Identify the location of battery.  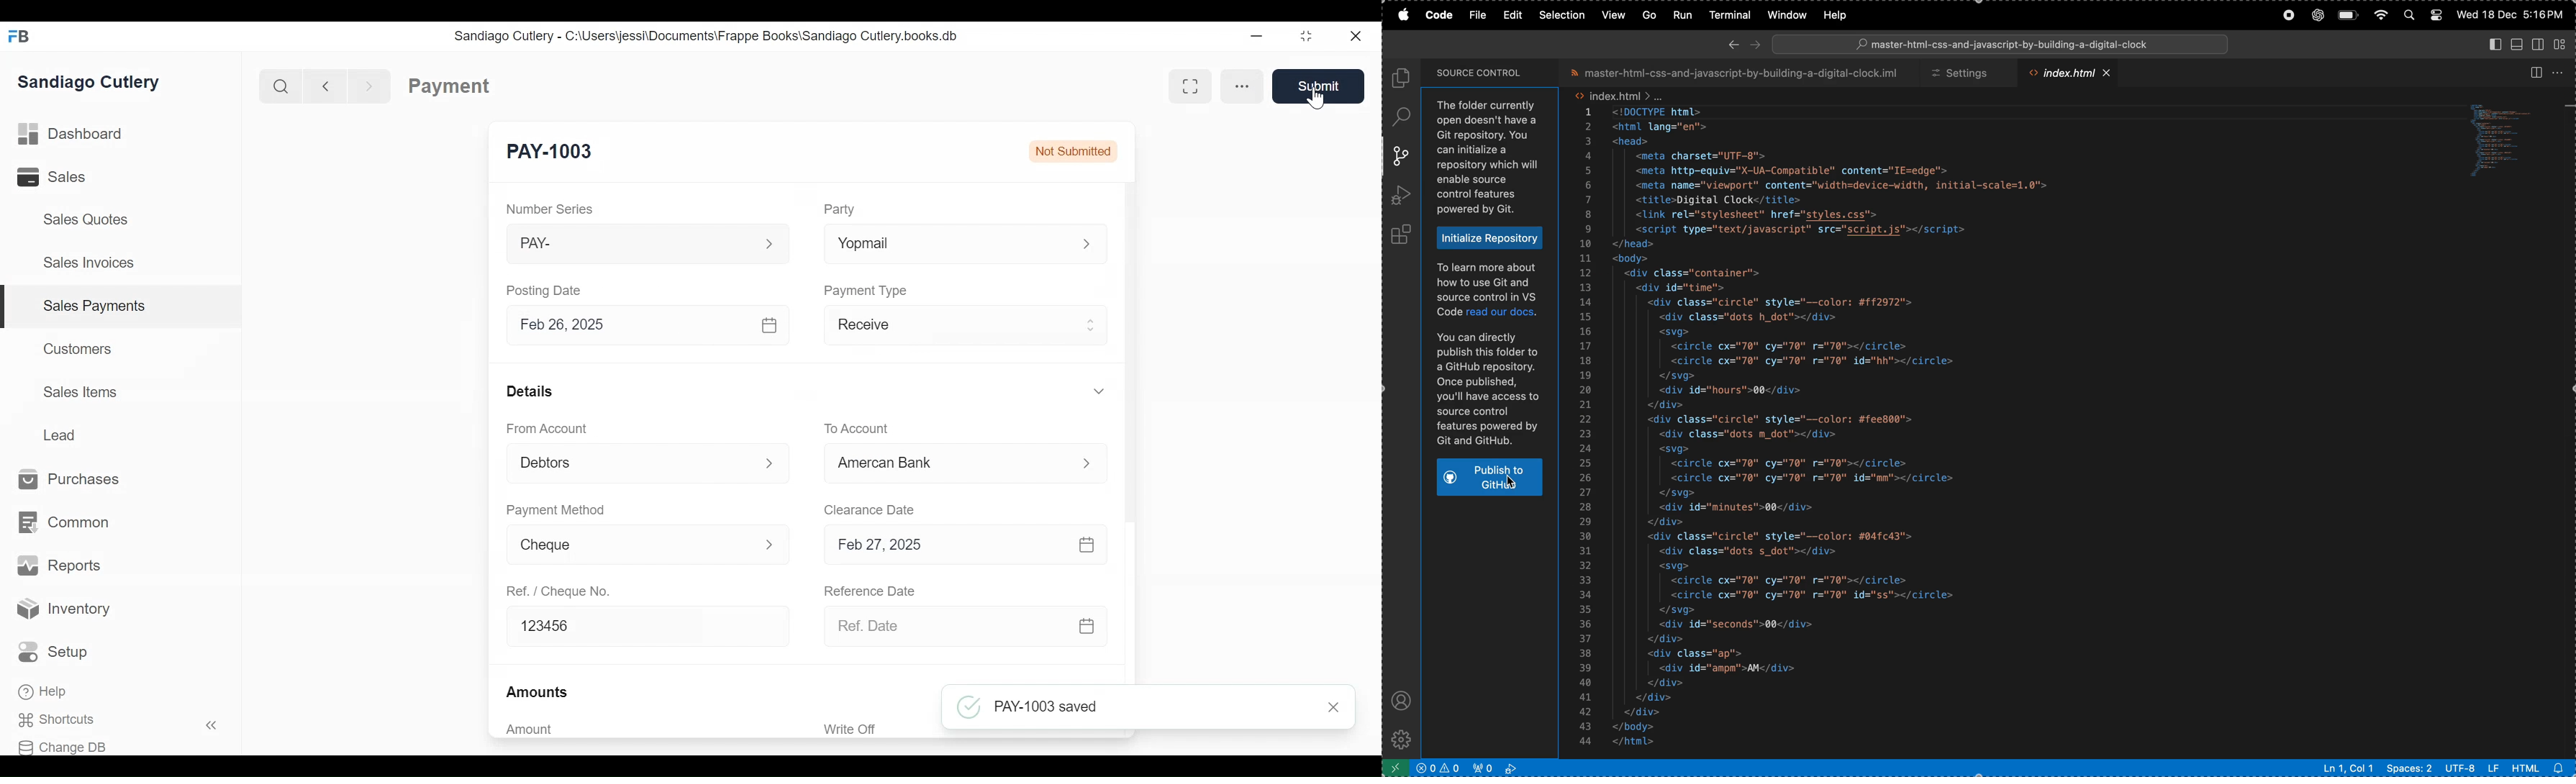
(2348, 16).